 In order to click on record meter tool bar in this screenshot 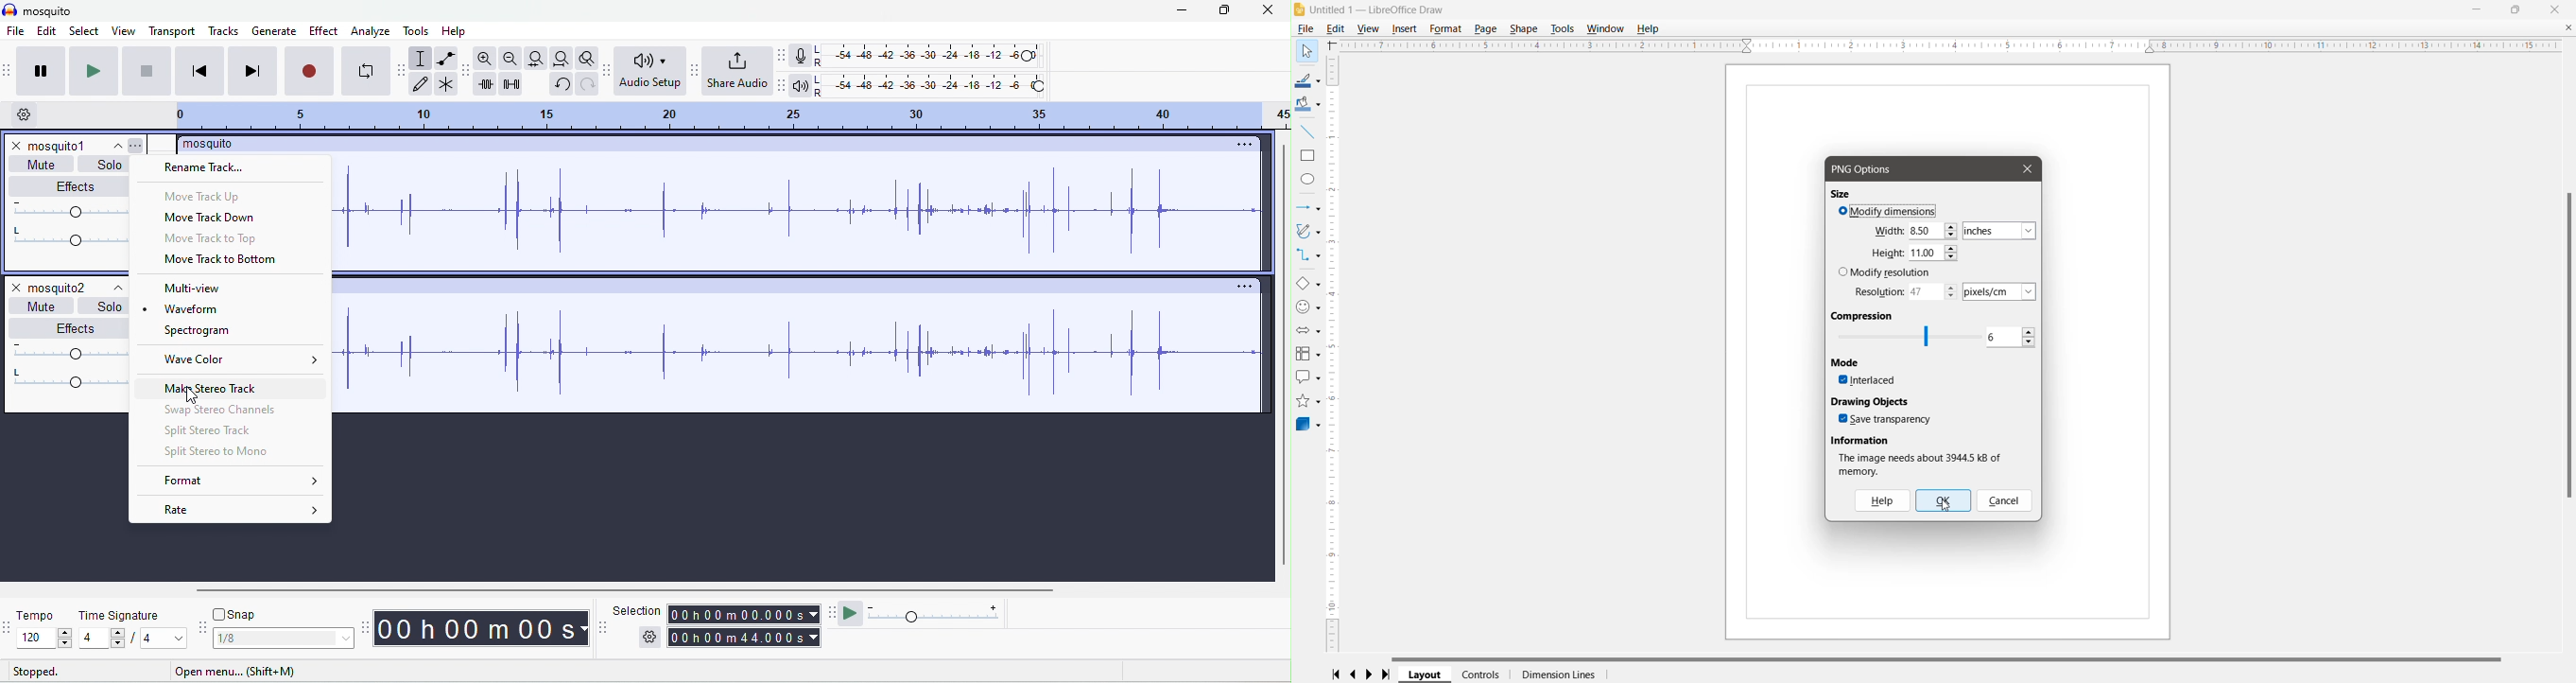, I will do `click(783, 56)`.